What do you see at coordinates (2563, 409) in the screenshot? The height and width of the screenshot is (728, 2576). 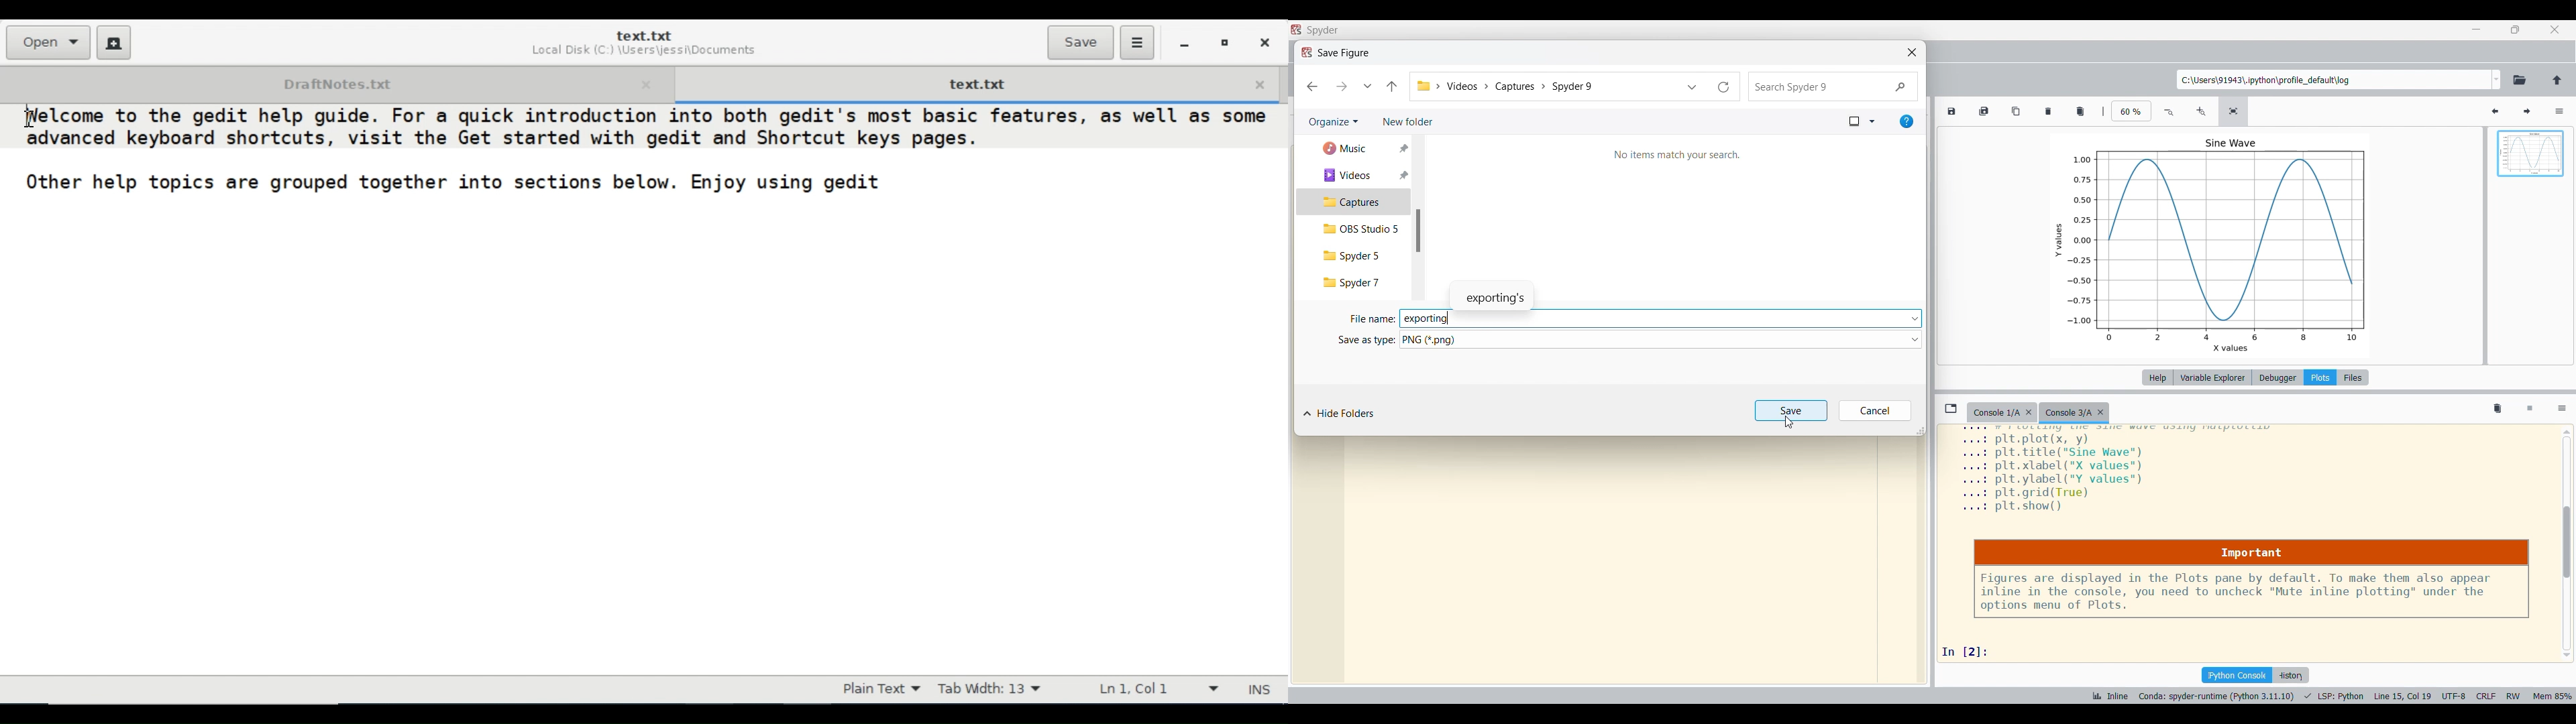 I see `Options` at bounding box center [2563, 409].